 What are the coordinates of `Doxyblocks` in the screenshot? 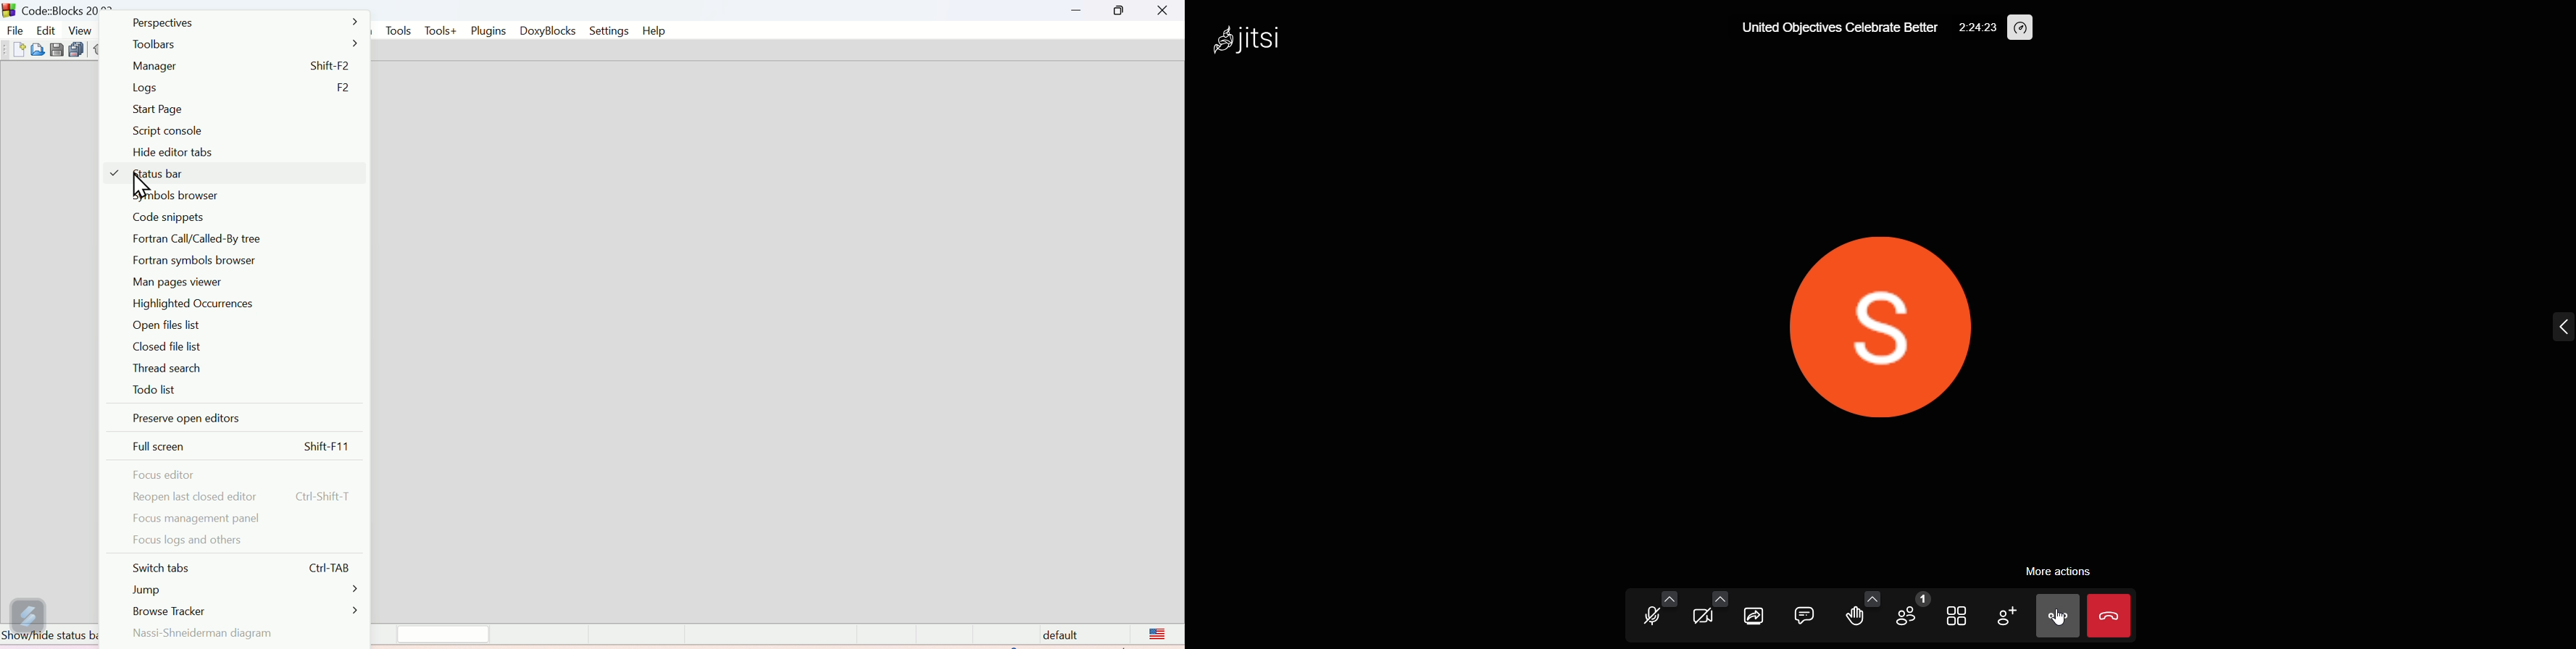 It's located at (548, 32).